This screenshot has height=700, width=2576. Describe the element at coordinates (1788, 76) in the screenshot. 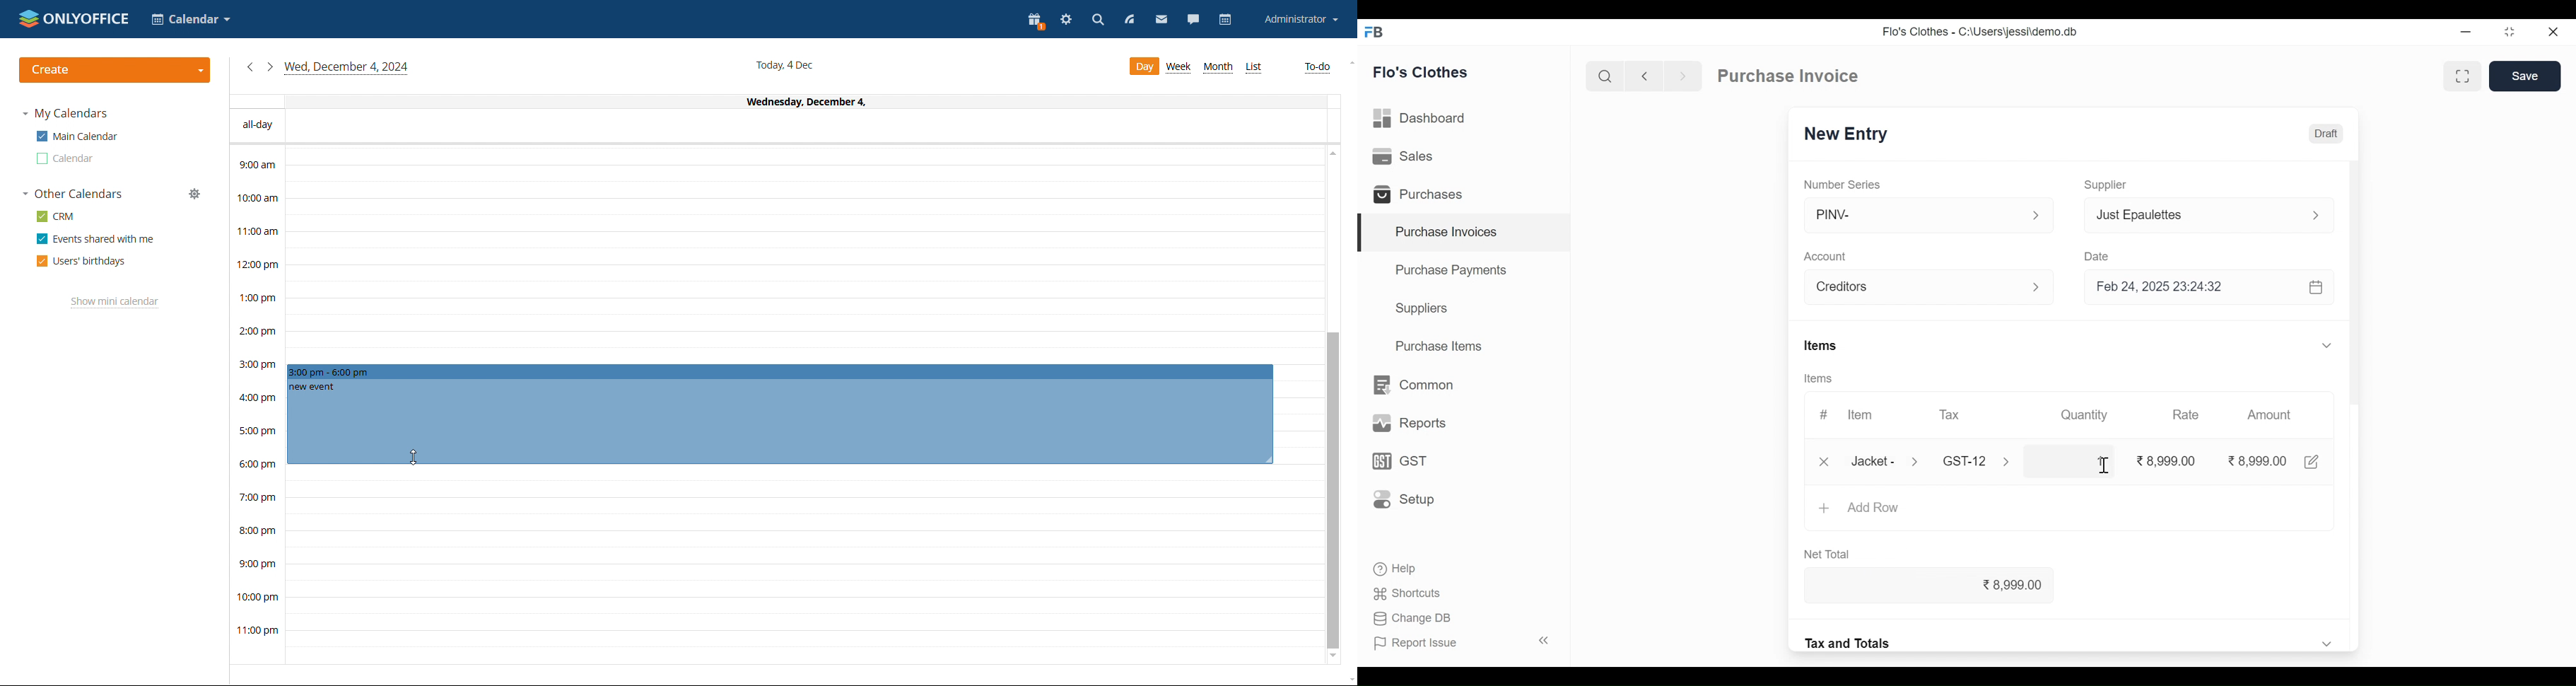

I see `Purchase Invoice` at that location.